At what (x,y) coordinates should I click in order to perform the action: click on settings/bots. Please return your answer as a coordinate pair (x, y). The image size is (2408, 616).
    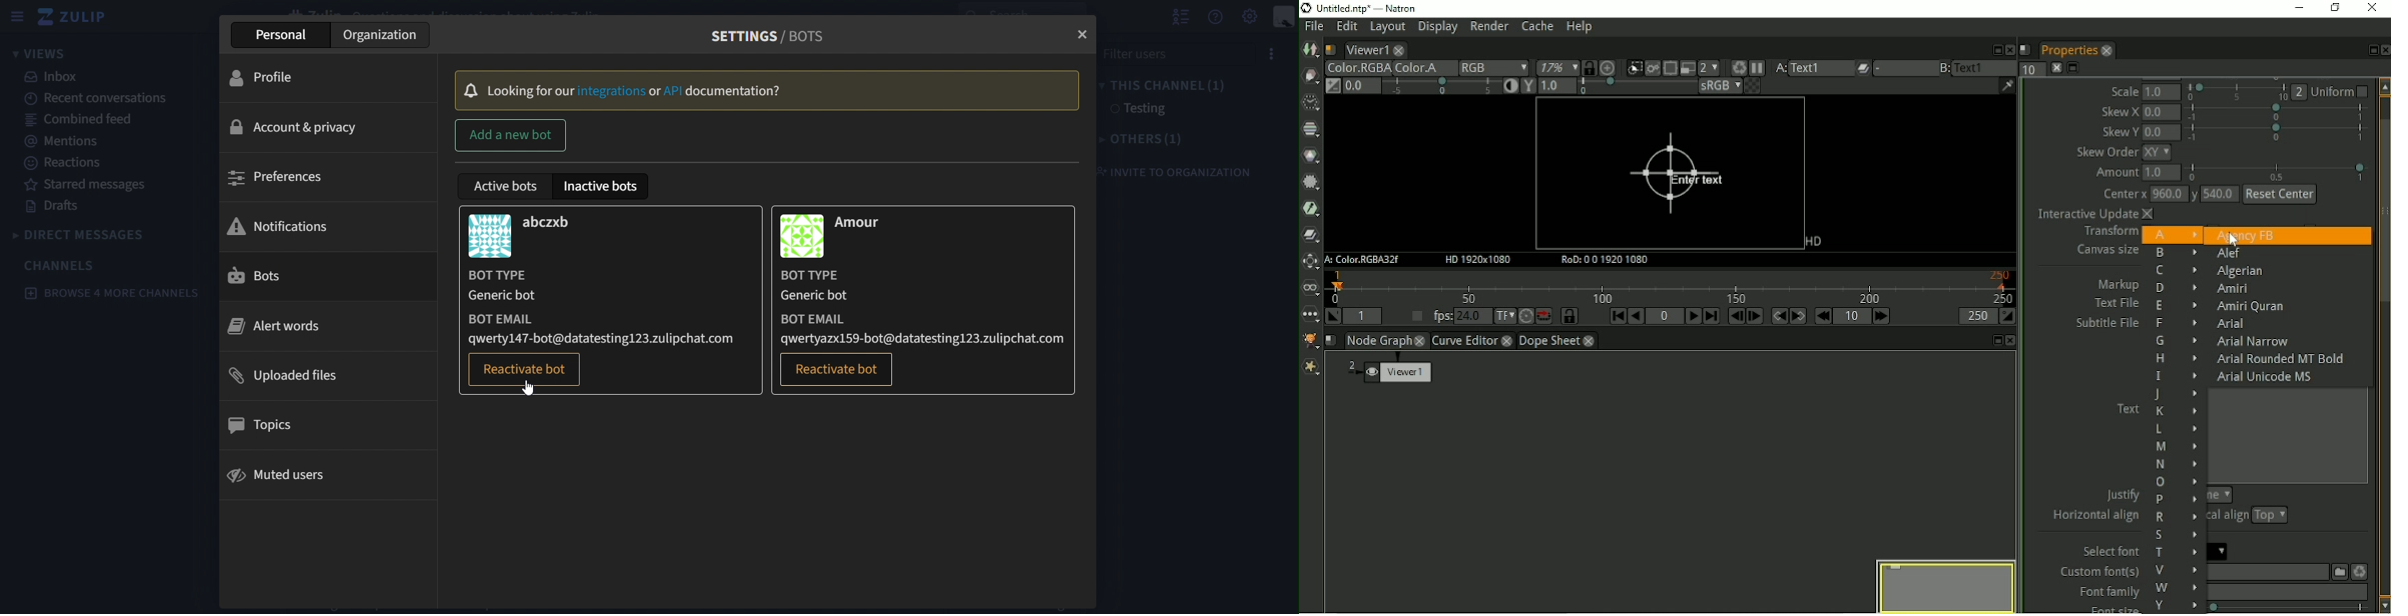
    Looking at the image, I should click on (769, 34).